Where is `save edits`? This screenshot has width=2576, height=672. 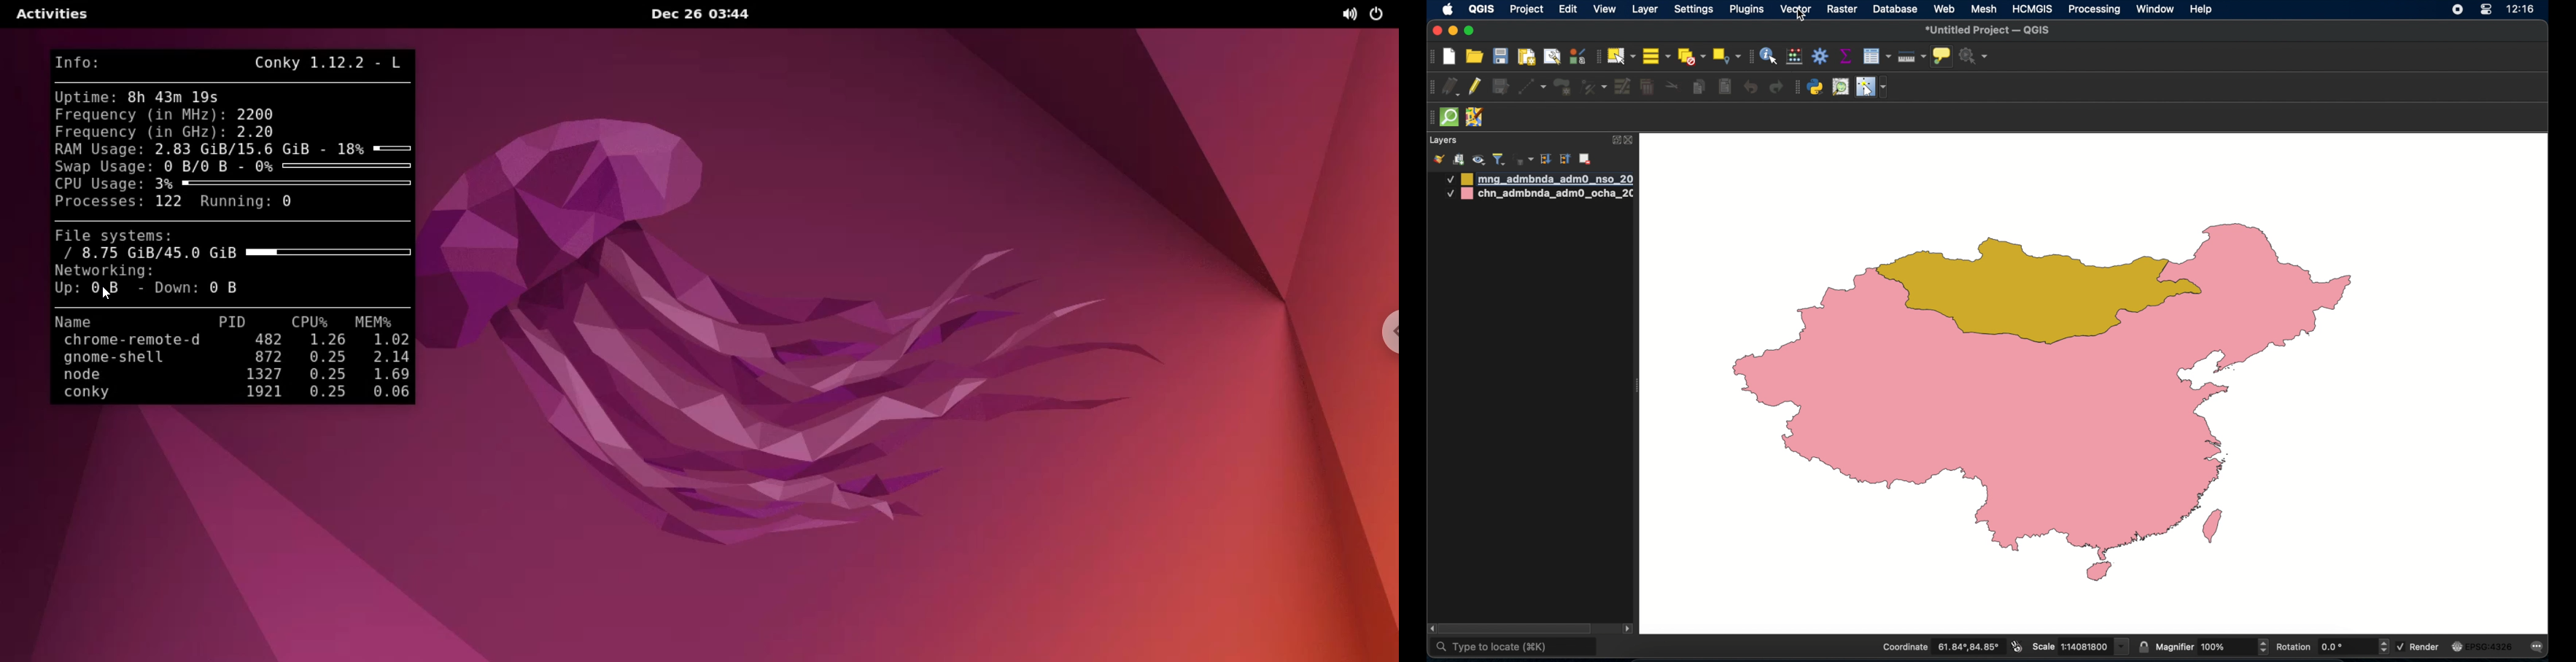
save edits is located at coordinates (1500, 87).